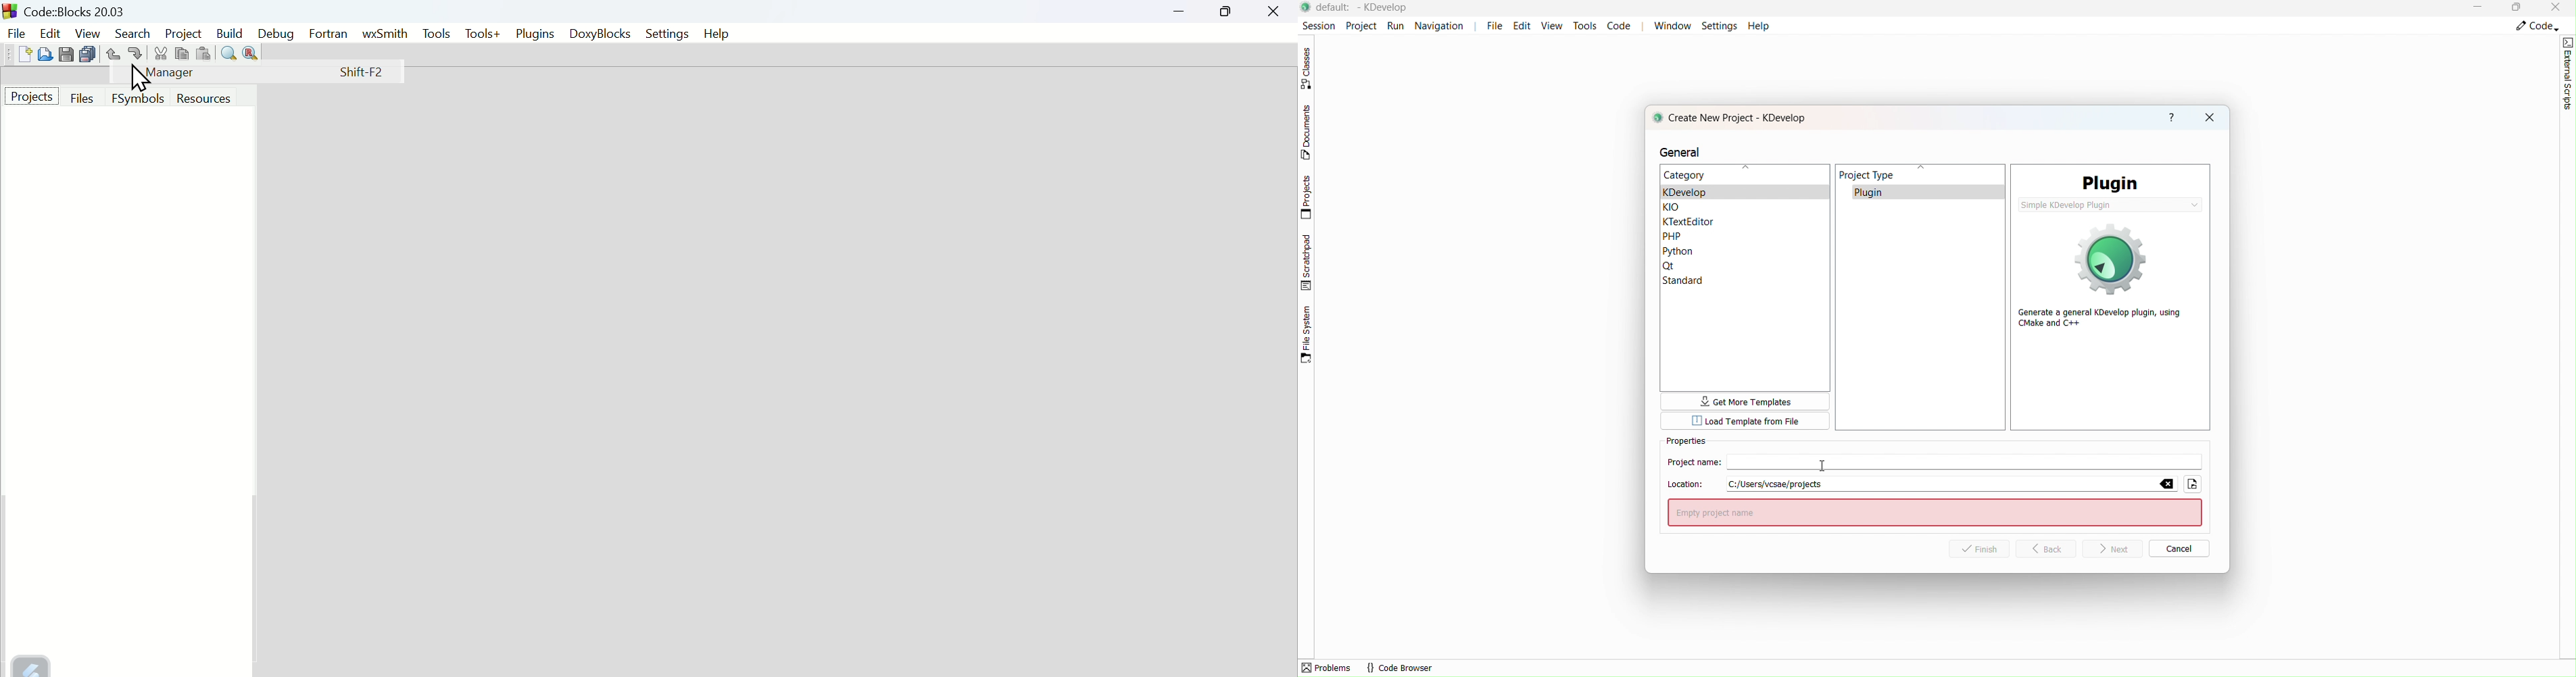 The image size is (2576, 700). What do you see at coordinates (599, 32) in the screenshot?
I see `Doxyblocks` at bounding box center [599, 32].